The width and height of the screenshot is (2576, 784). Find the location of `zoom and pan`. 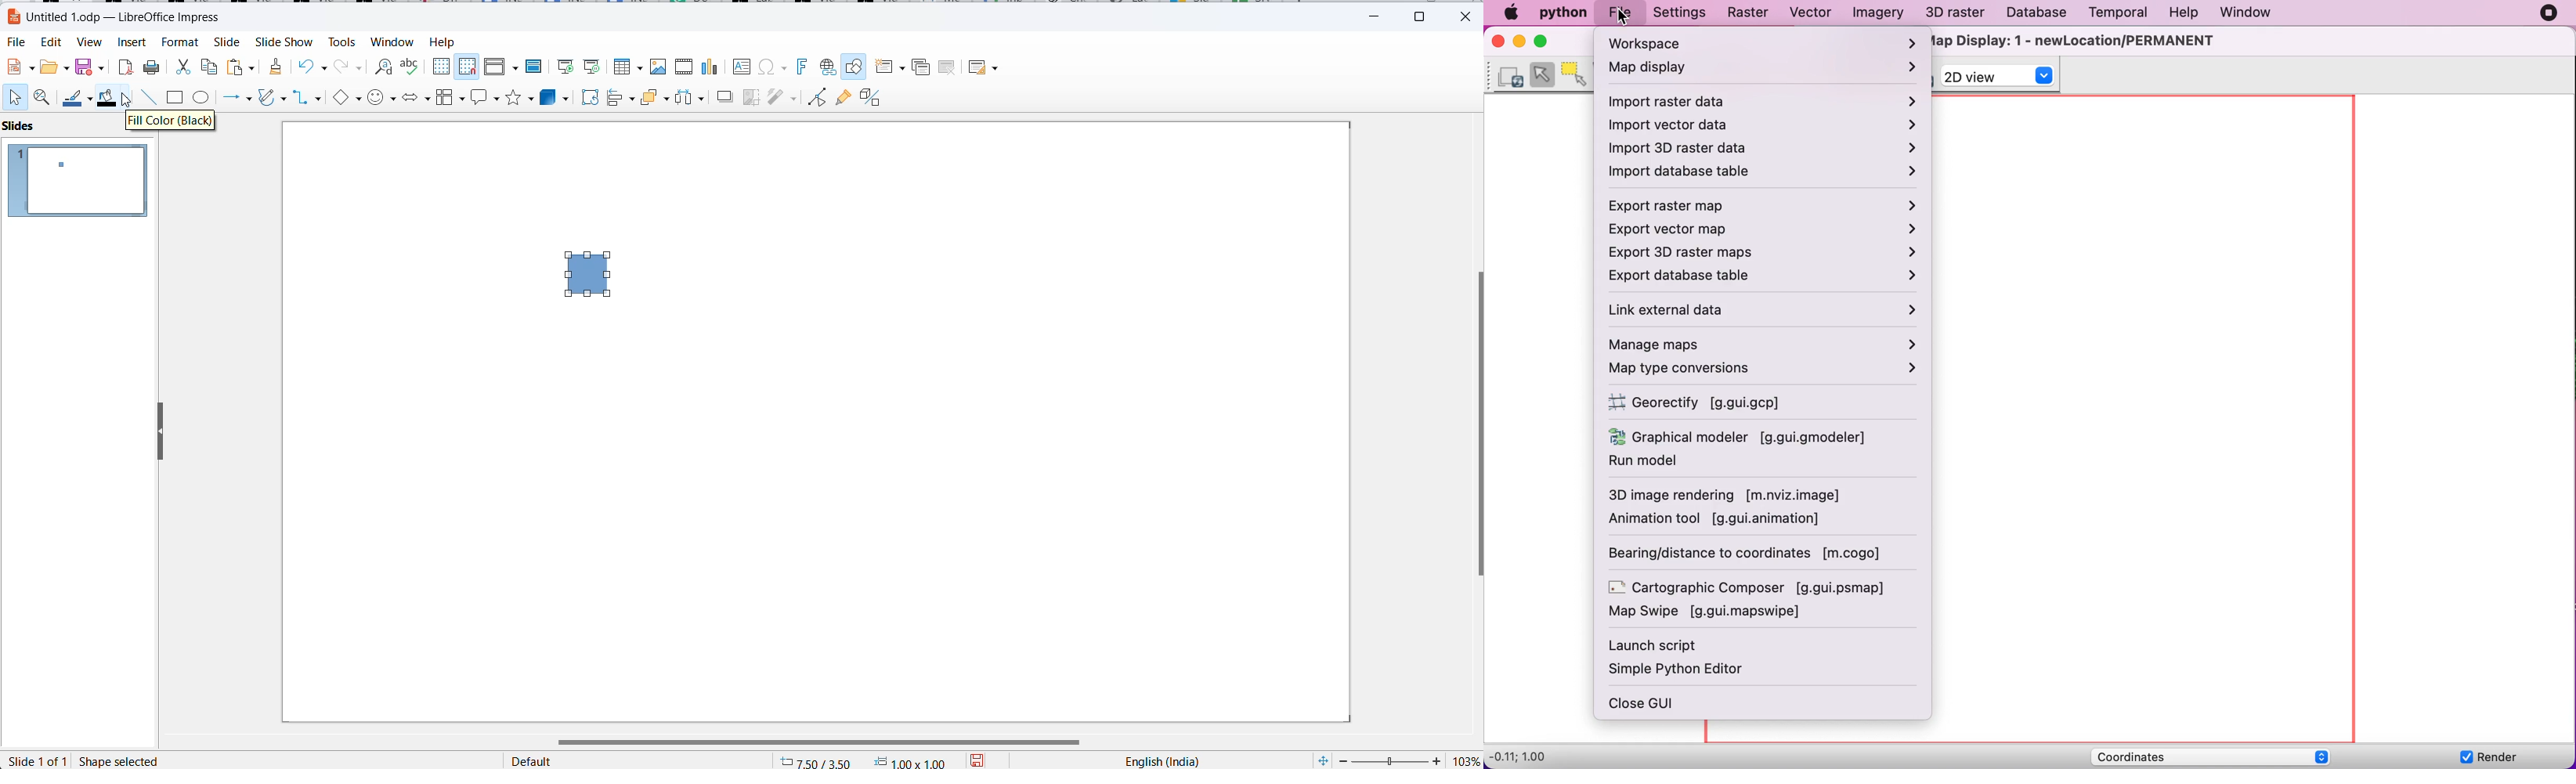

zoom and pan is located at coordinates (44, 99).